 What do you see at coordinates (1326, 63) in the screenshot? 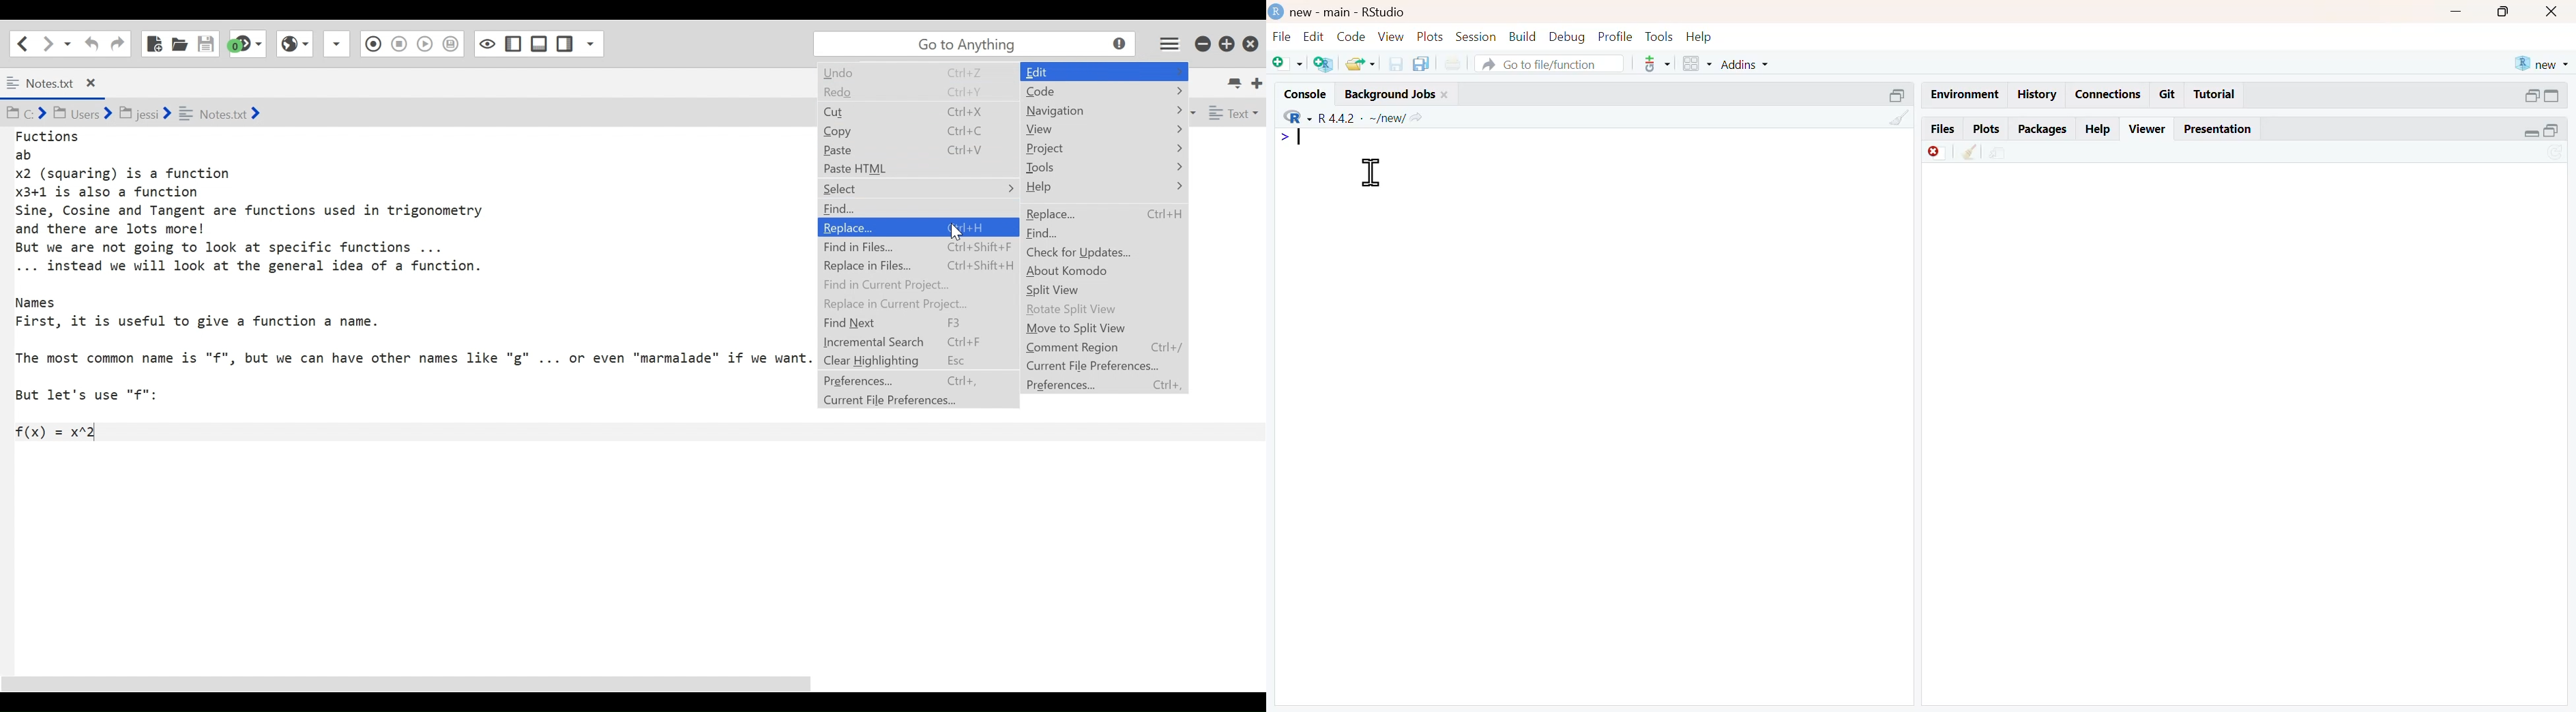
I see `add R file` at bounding box center [1326, 63].